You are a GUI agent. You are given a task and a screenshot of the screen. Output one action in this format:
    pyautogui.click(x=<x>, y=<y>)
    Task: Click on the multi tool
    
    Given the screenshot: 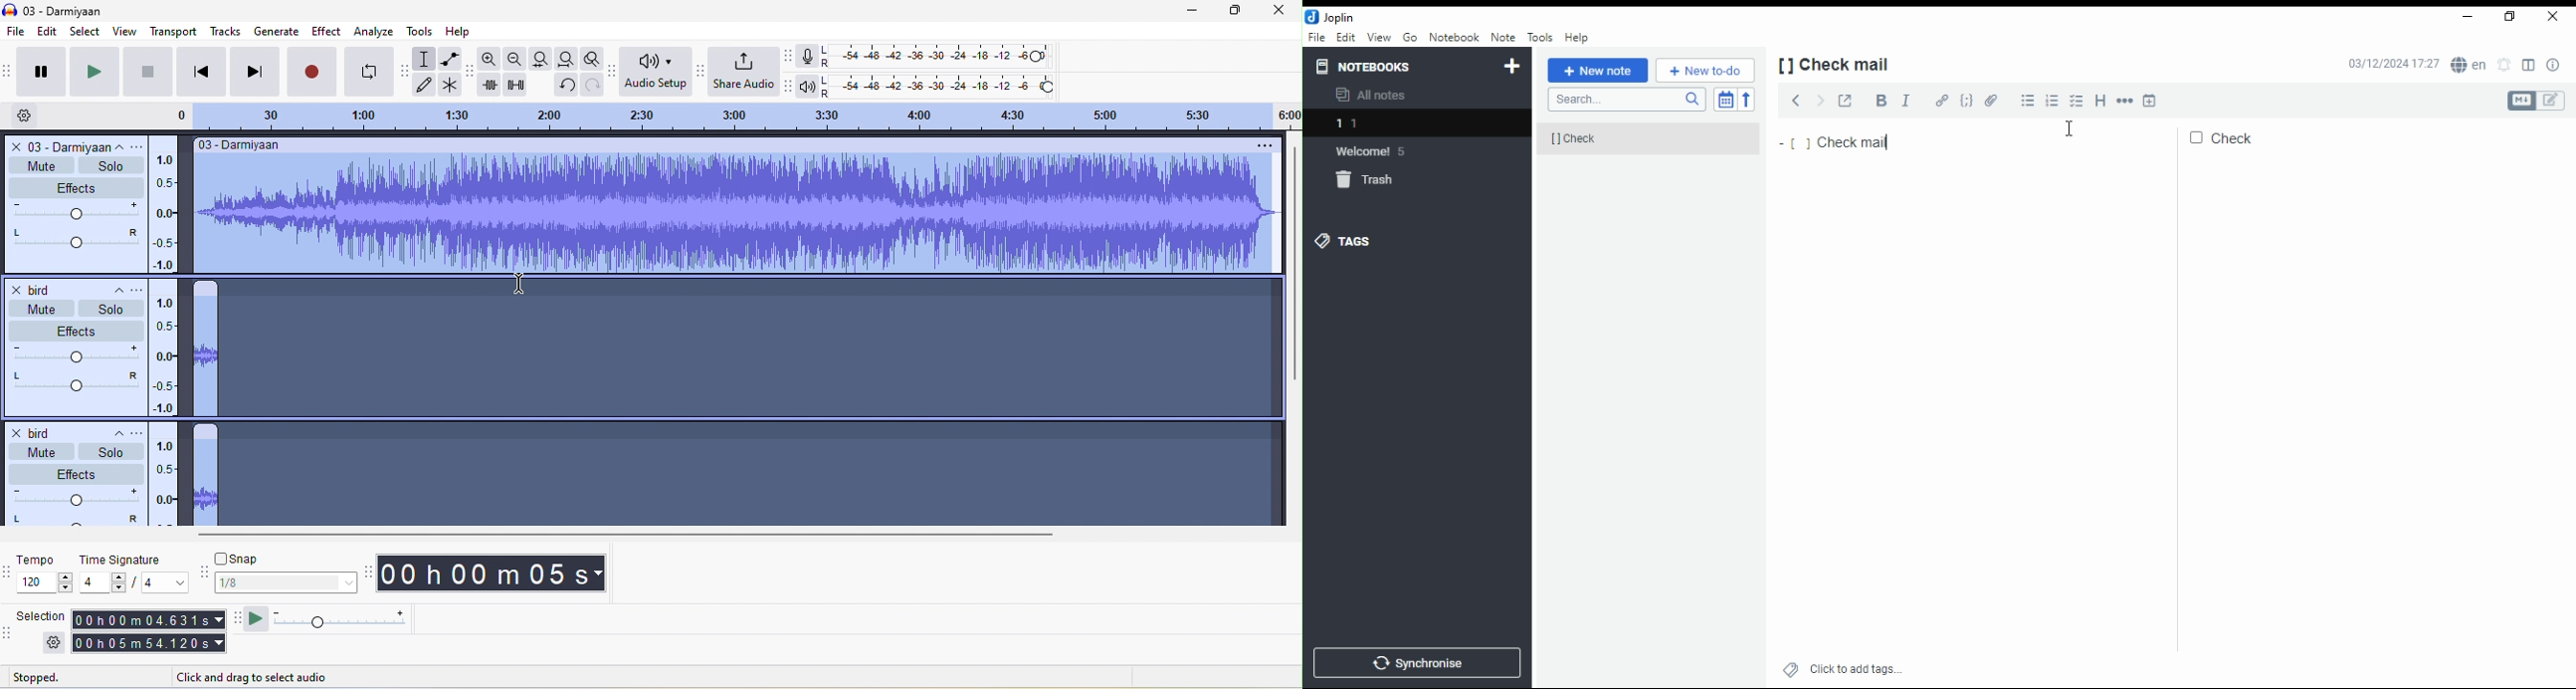 What is the action you would take?
    pyautogui.click(x=448, y=87)
    